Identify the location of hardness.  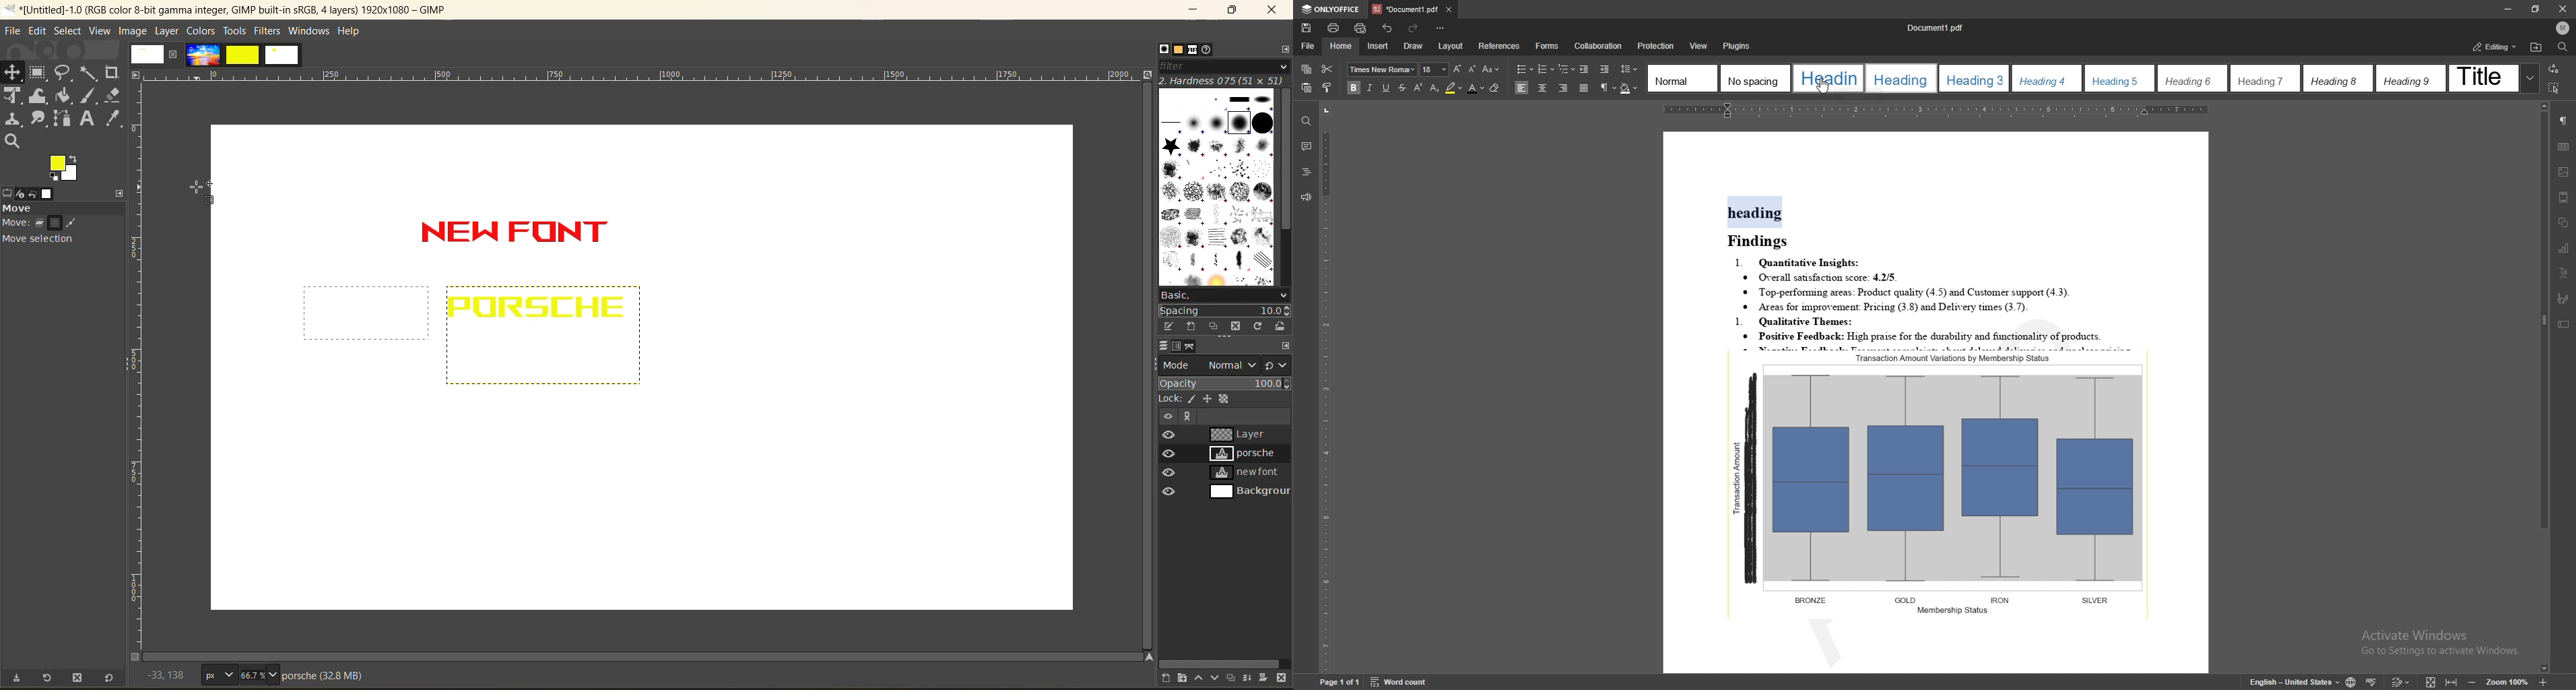
(1223, 81).